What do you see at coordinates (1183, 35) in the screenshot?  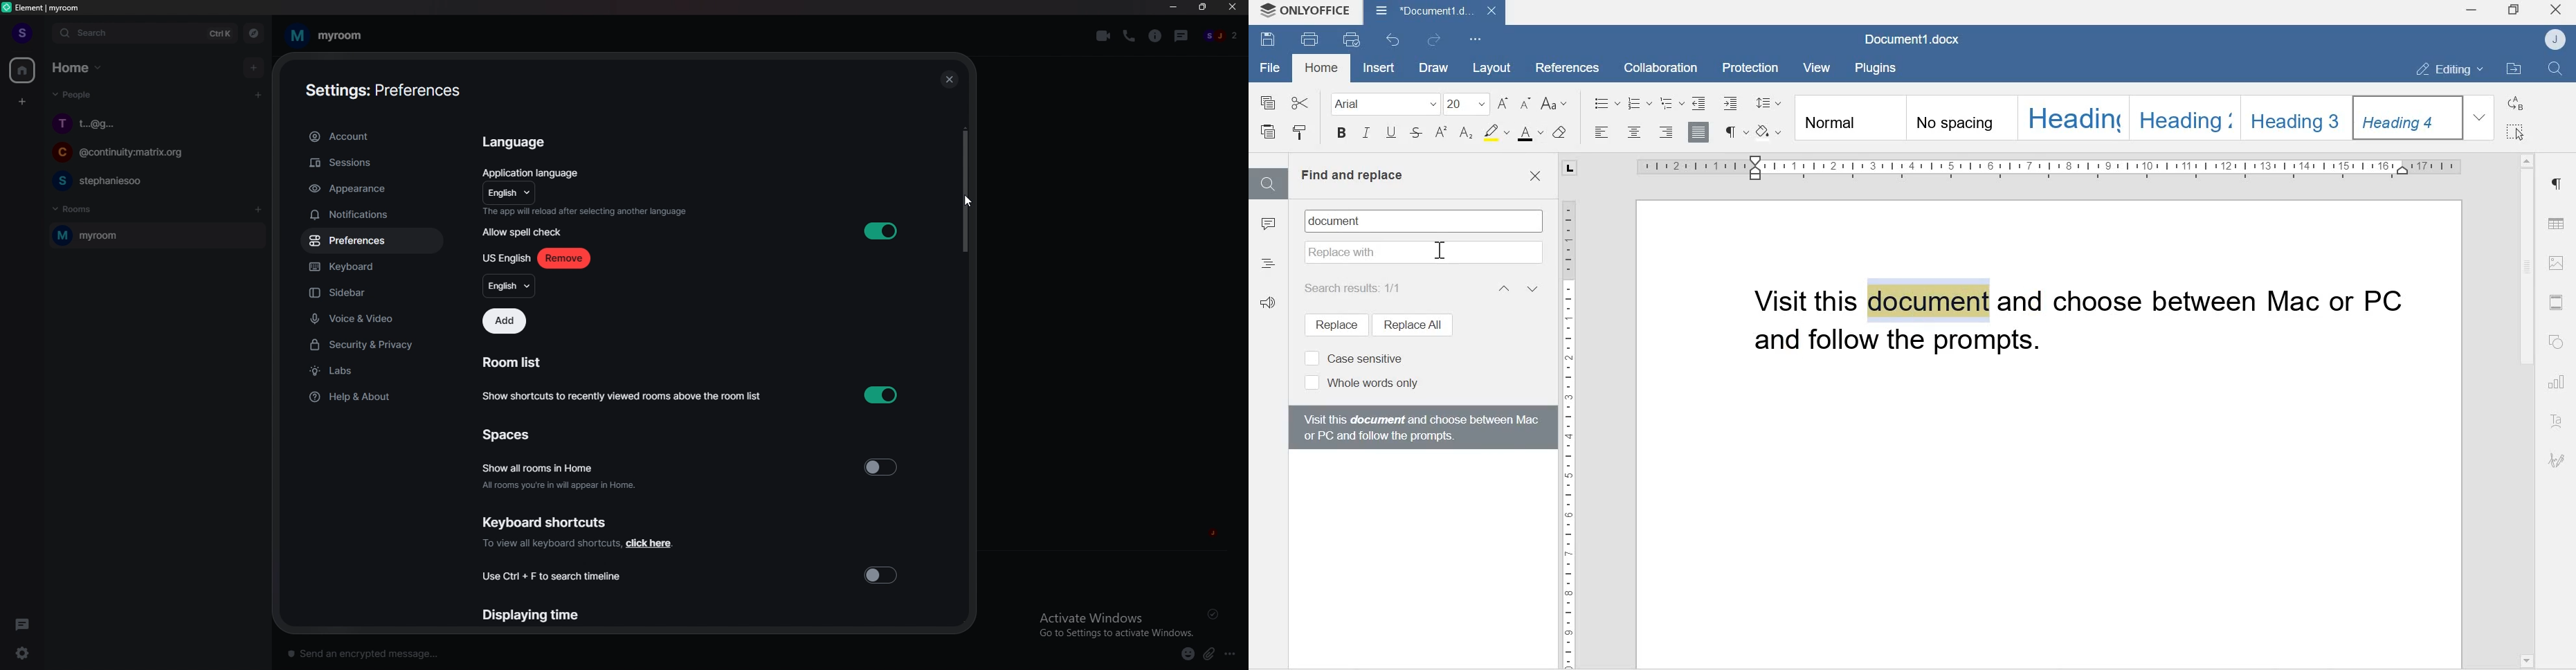 I see `thread` at bounding box center [1183, 35].